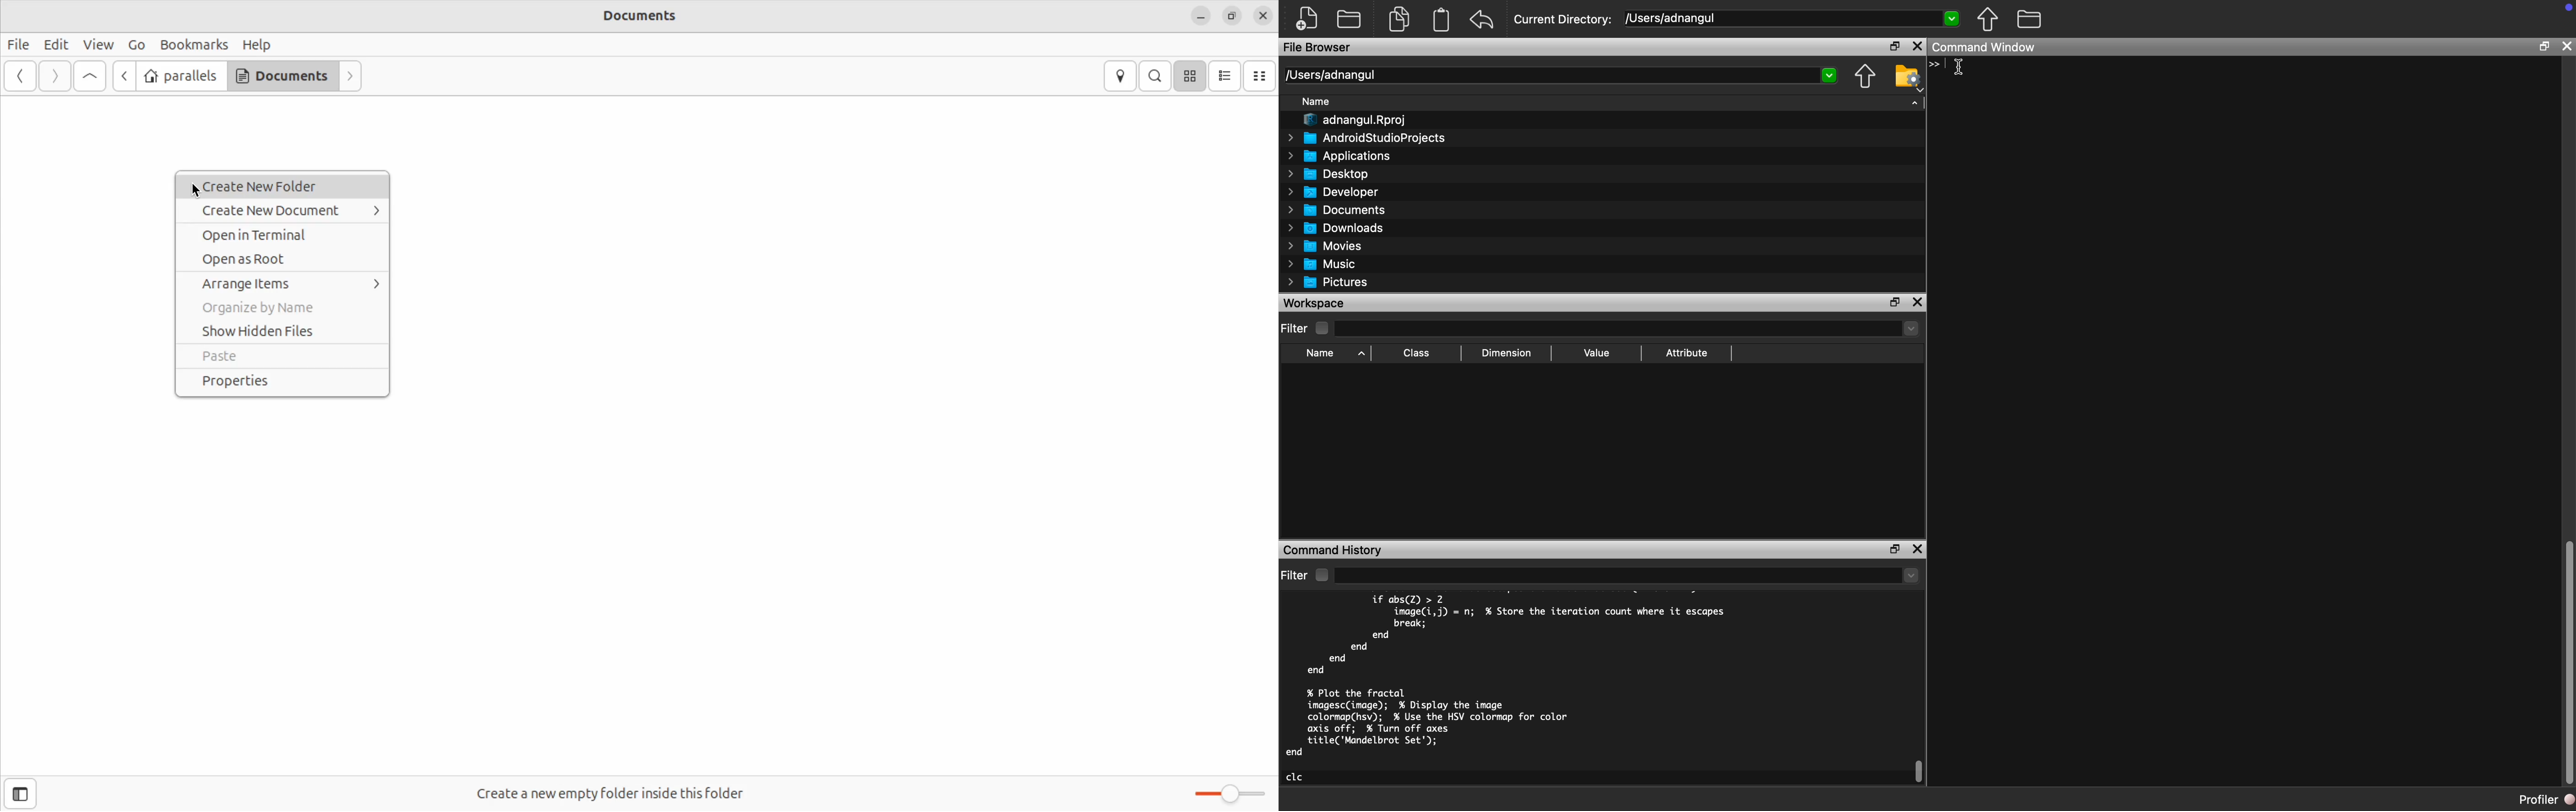 The image size is (2576, 812). Describe the element at coordinates (2029, 20) in the screenshot. I see `Folder` at that location.